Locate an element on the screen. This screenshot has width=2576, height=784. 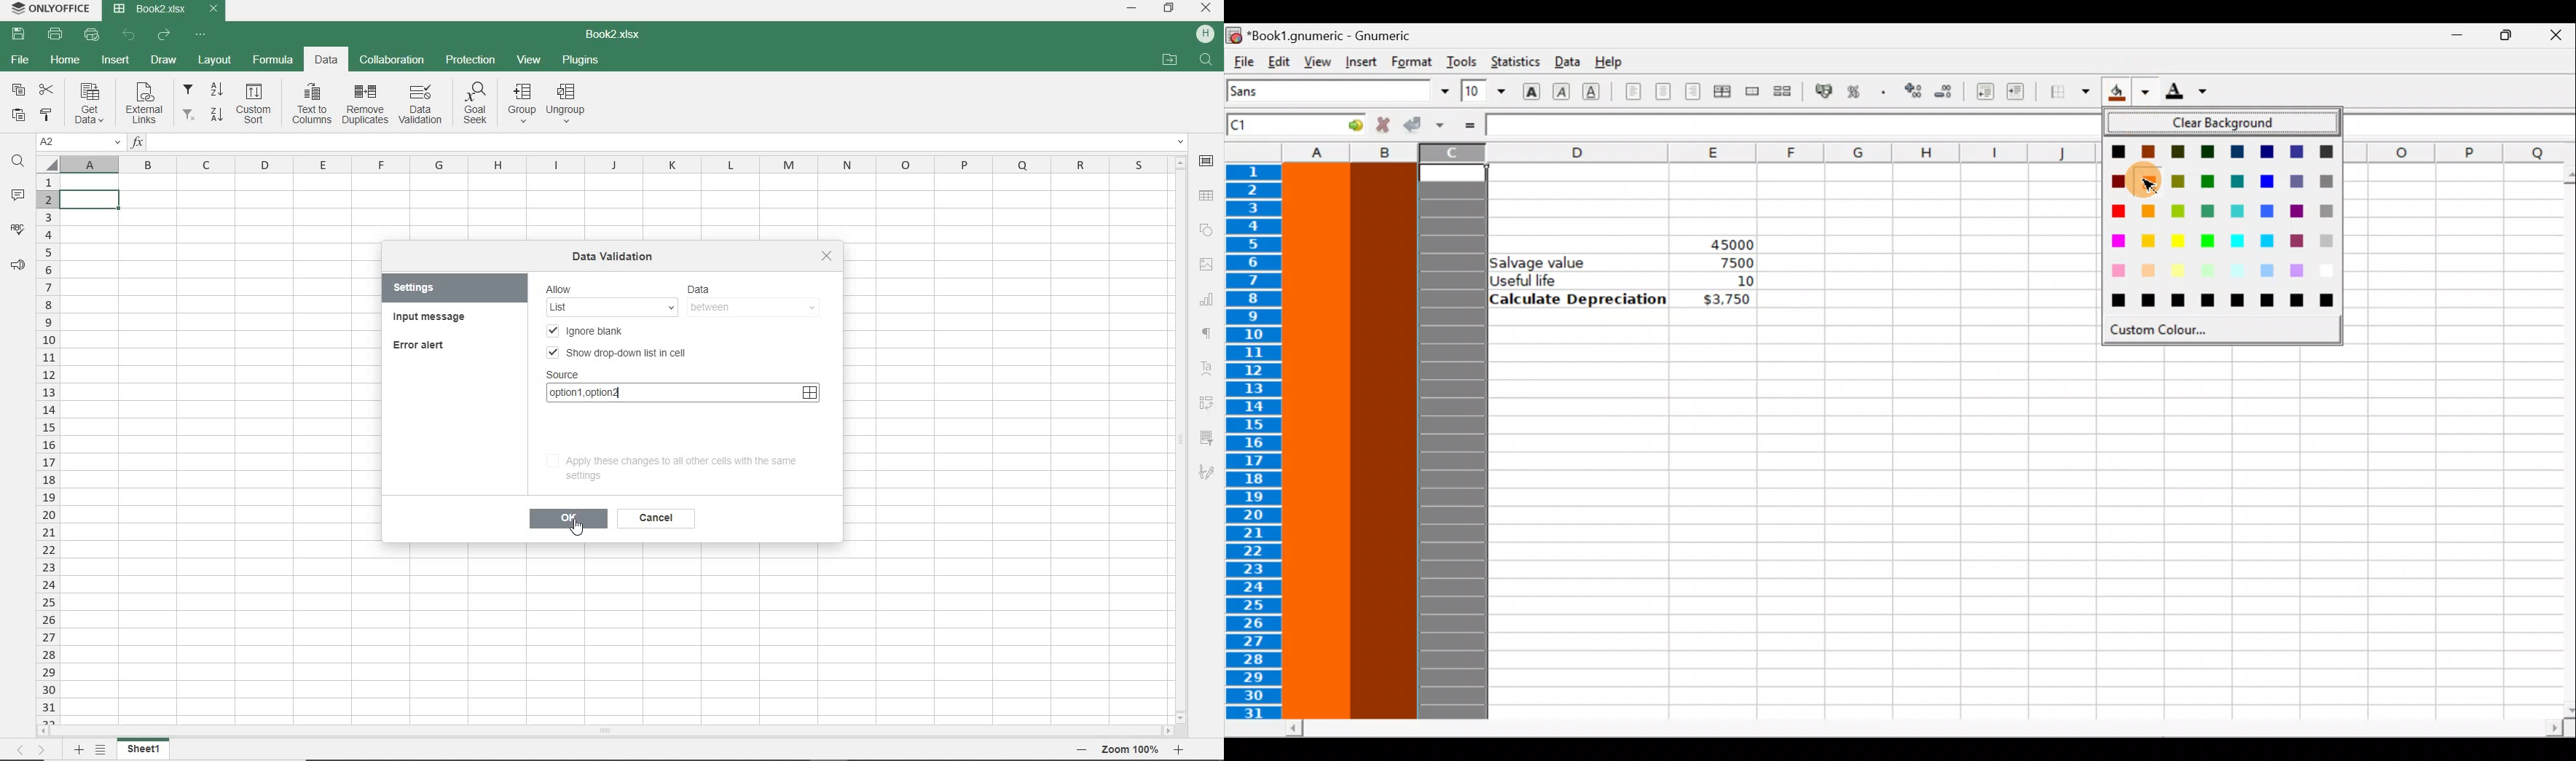
close is located at coordinates (826, 256).